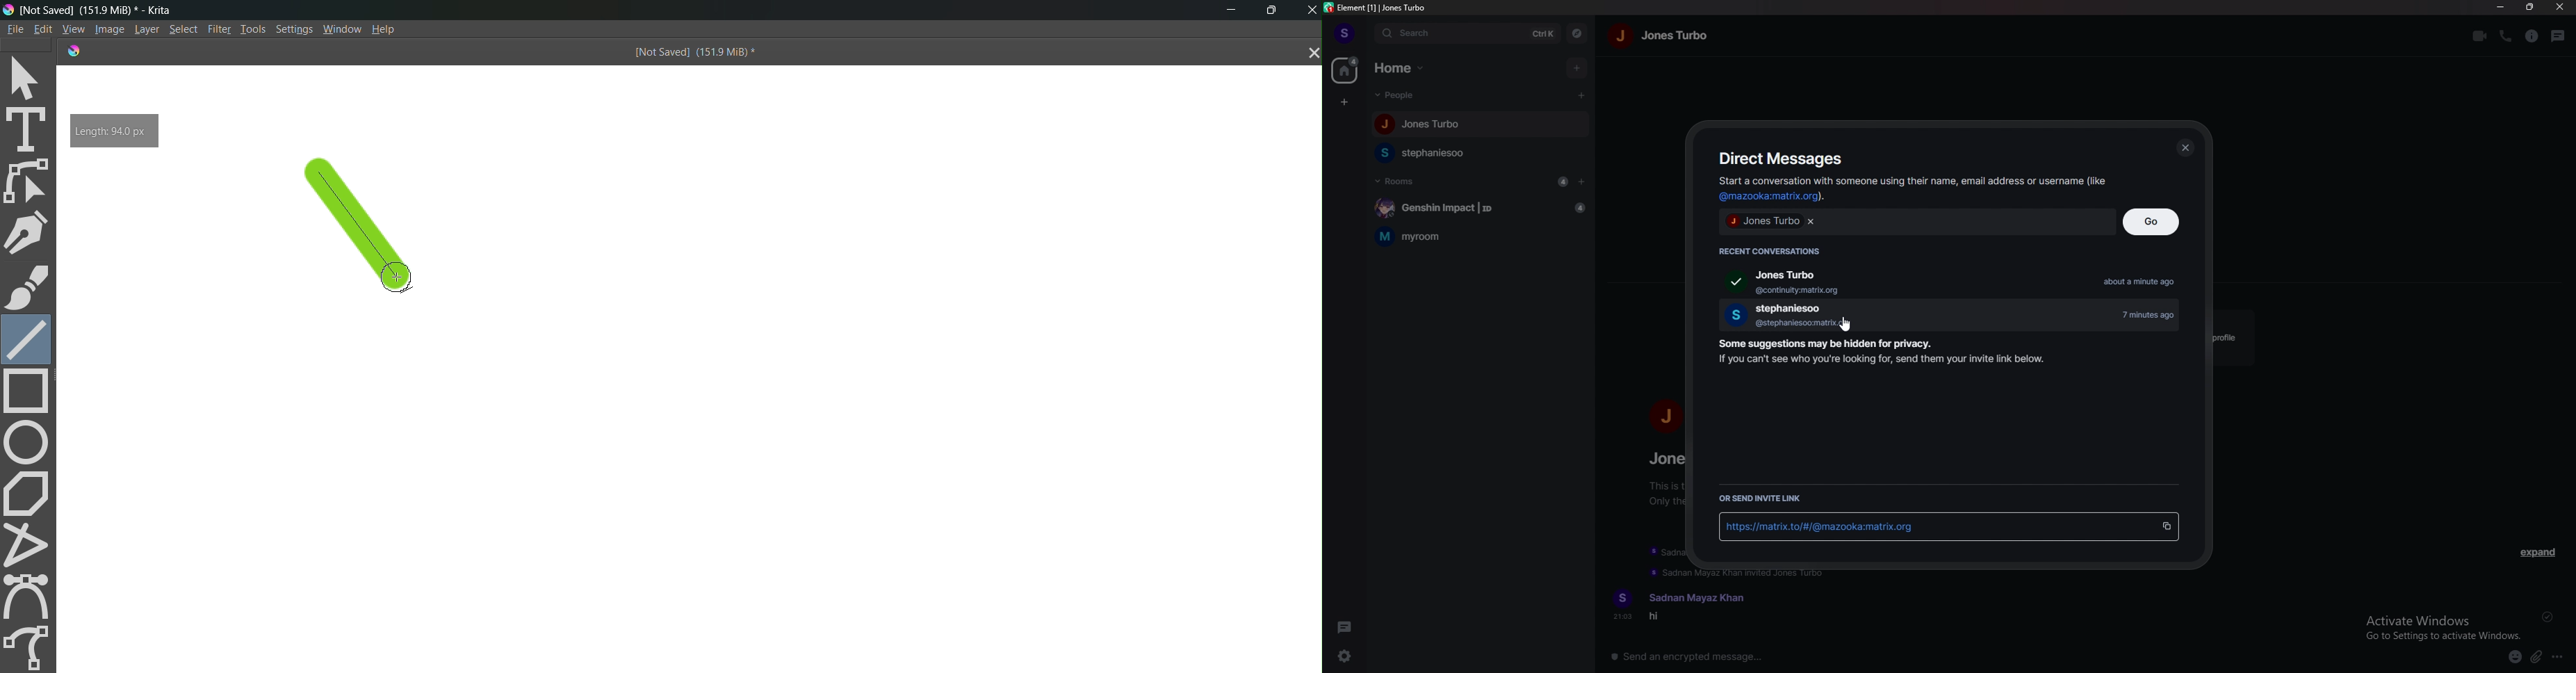 This screenshot has height=700, width=2576. I want to click on polyline, so click(31, 544).